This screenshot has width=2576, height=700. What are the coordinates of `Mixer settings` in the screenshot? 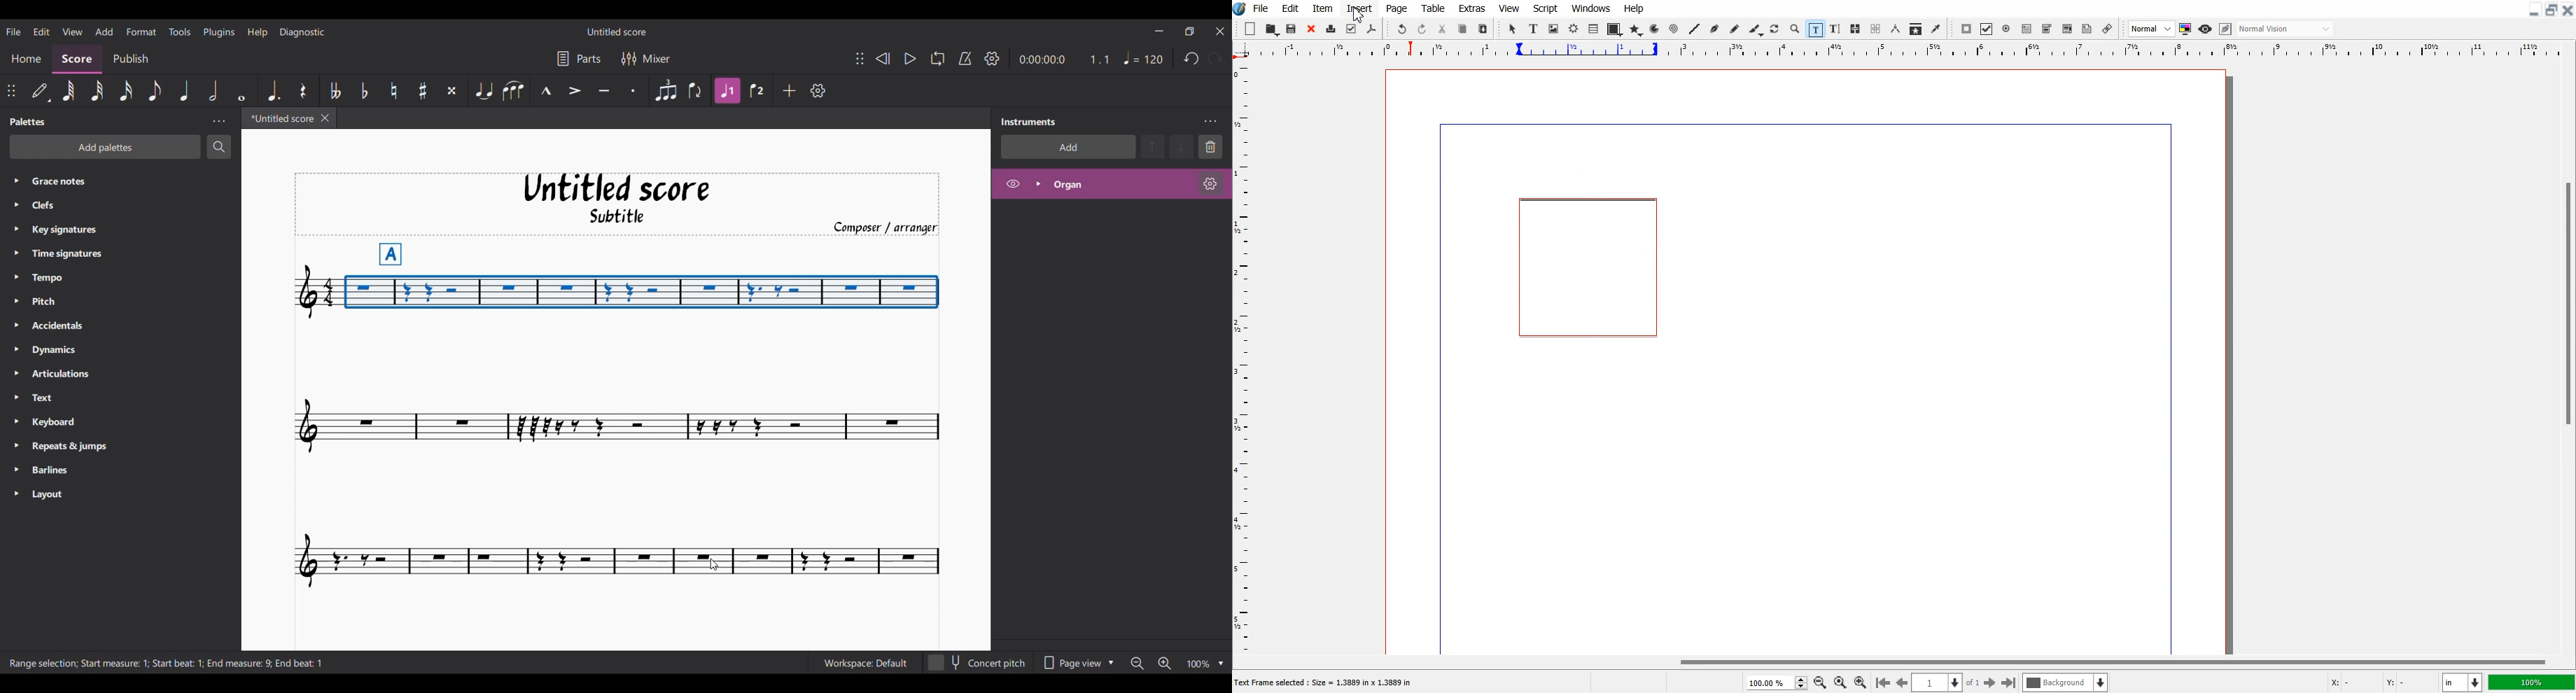 It's located at (646, 58).